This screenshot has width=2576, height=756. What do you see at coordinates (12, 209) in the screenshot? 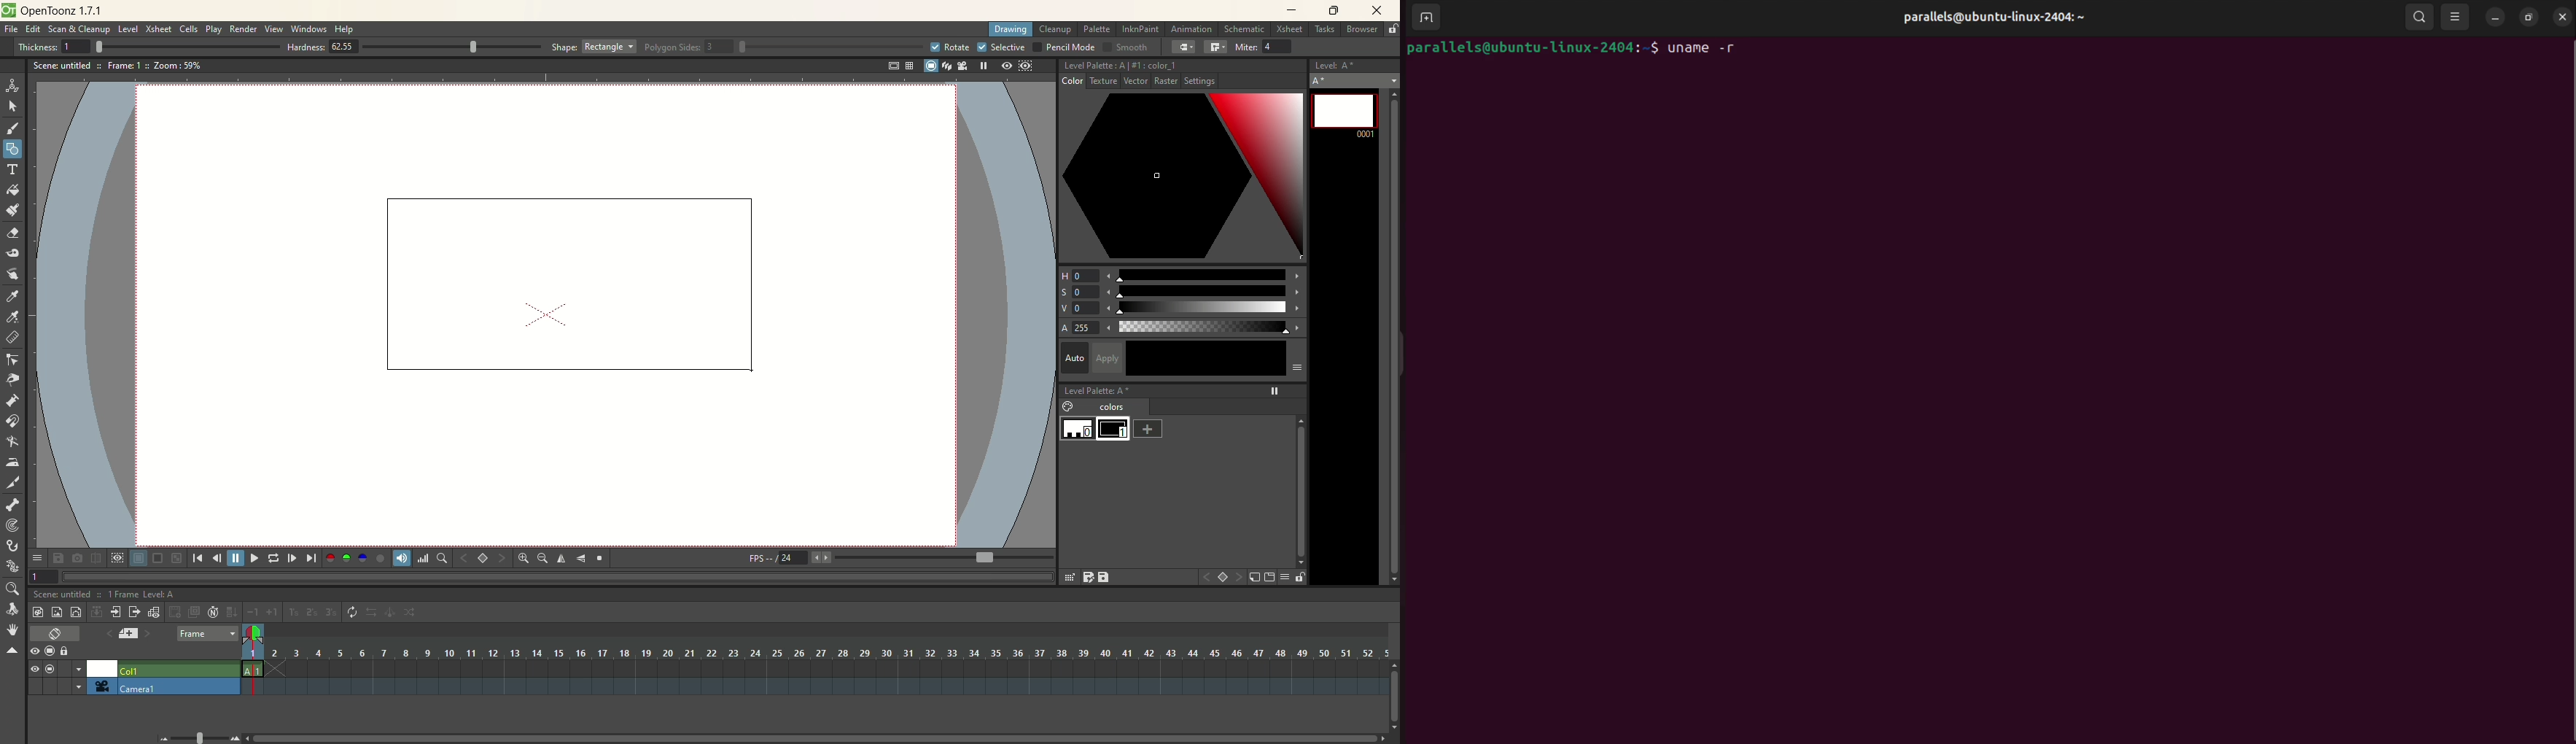
I see `paint brush tool` at bounding box center [12, 209].